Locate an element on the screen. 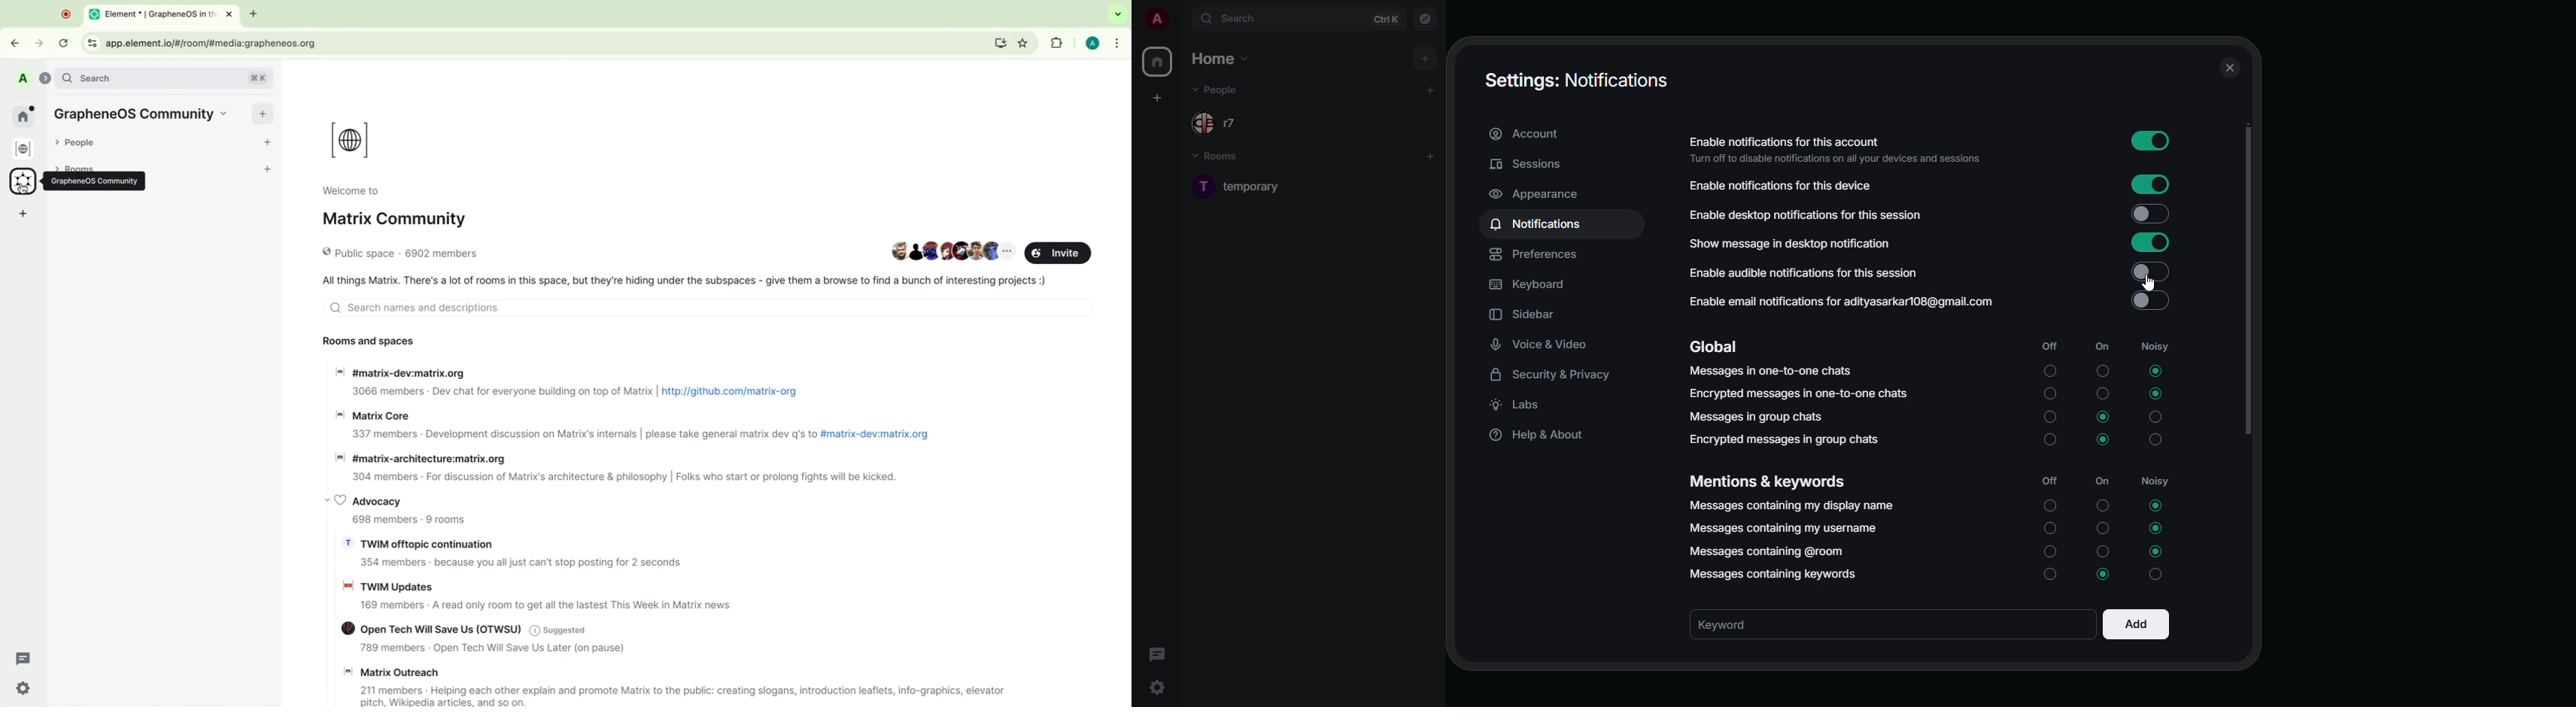 The image size is (2576, 728). help & about is located at coordinates (1543, 438).